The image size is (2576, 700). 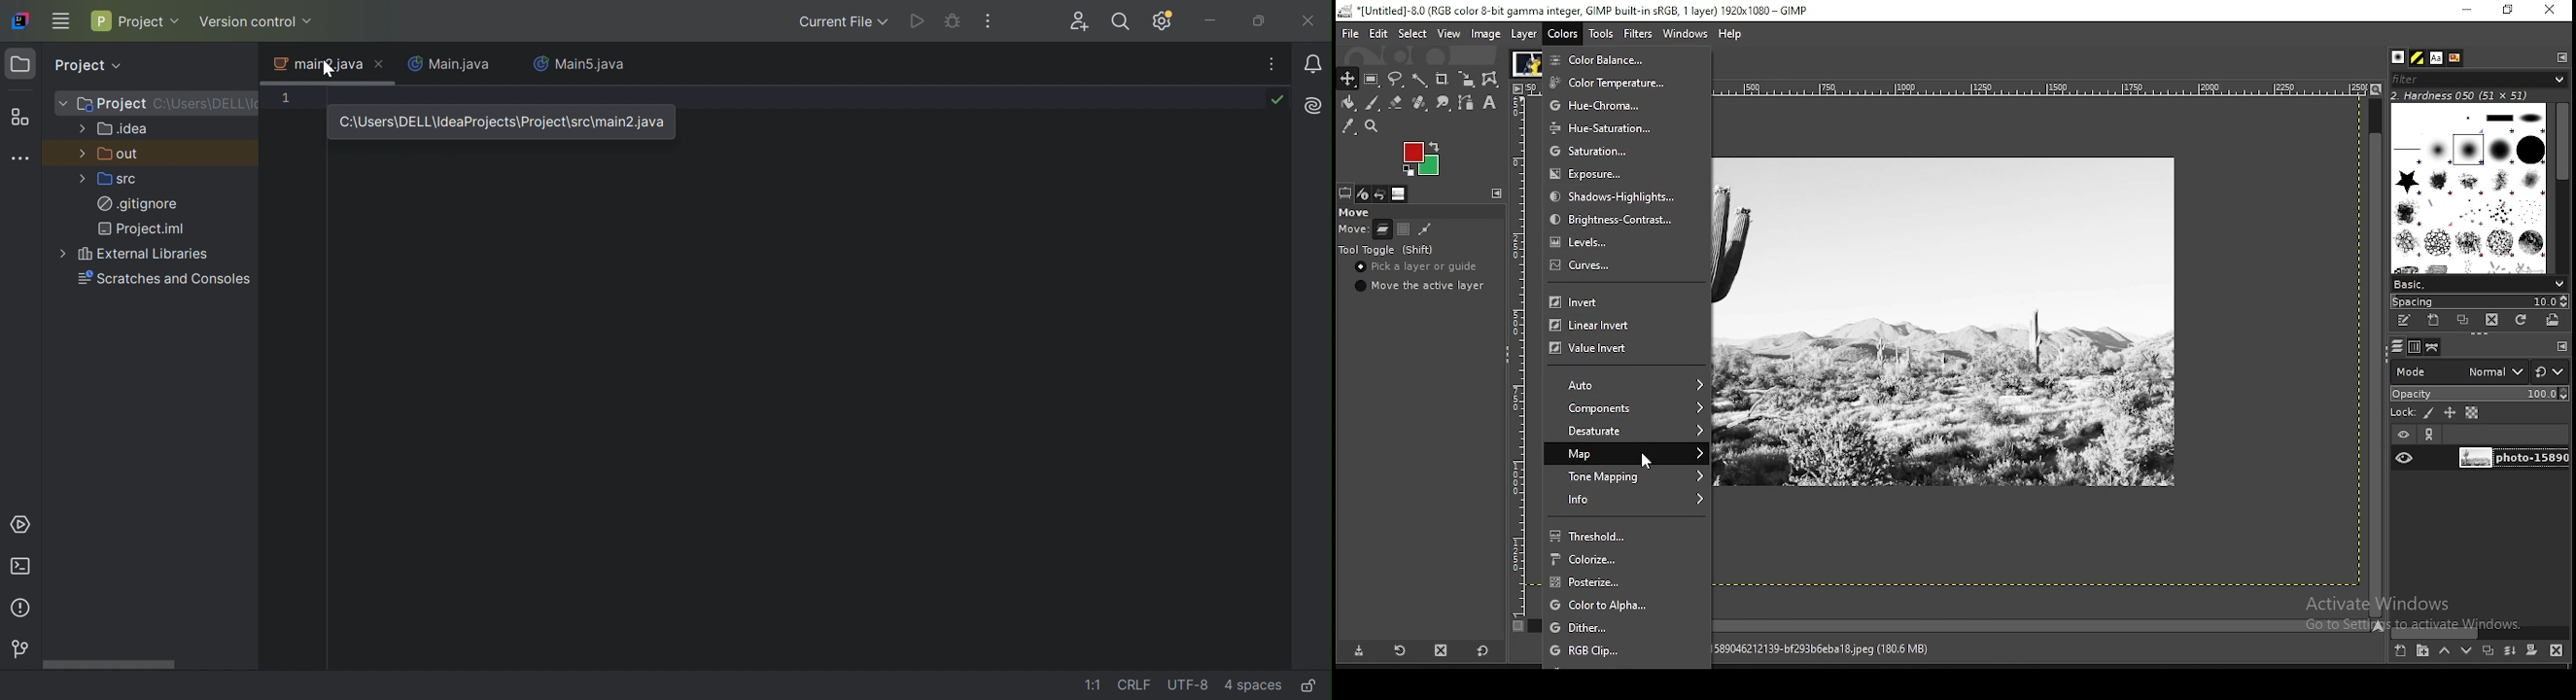 I want to click on 4 SPACES, so click(x=1253, y=685).